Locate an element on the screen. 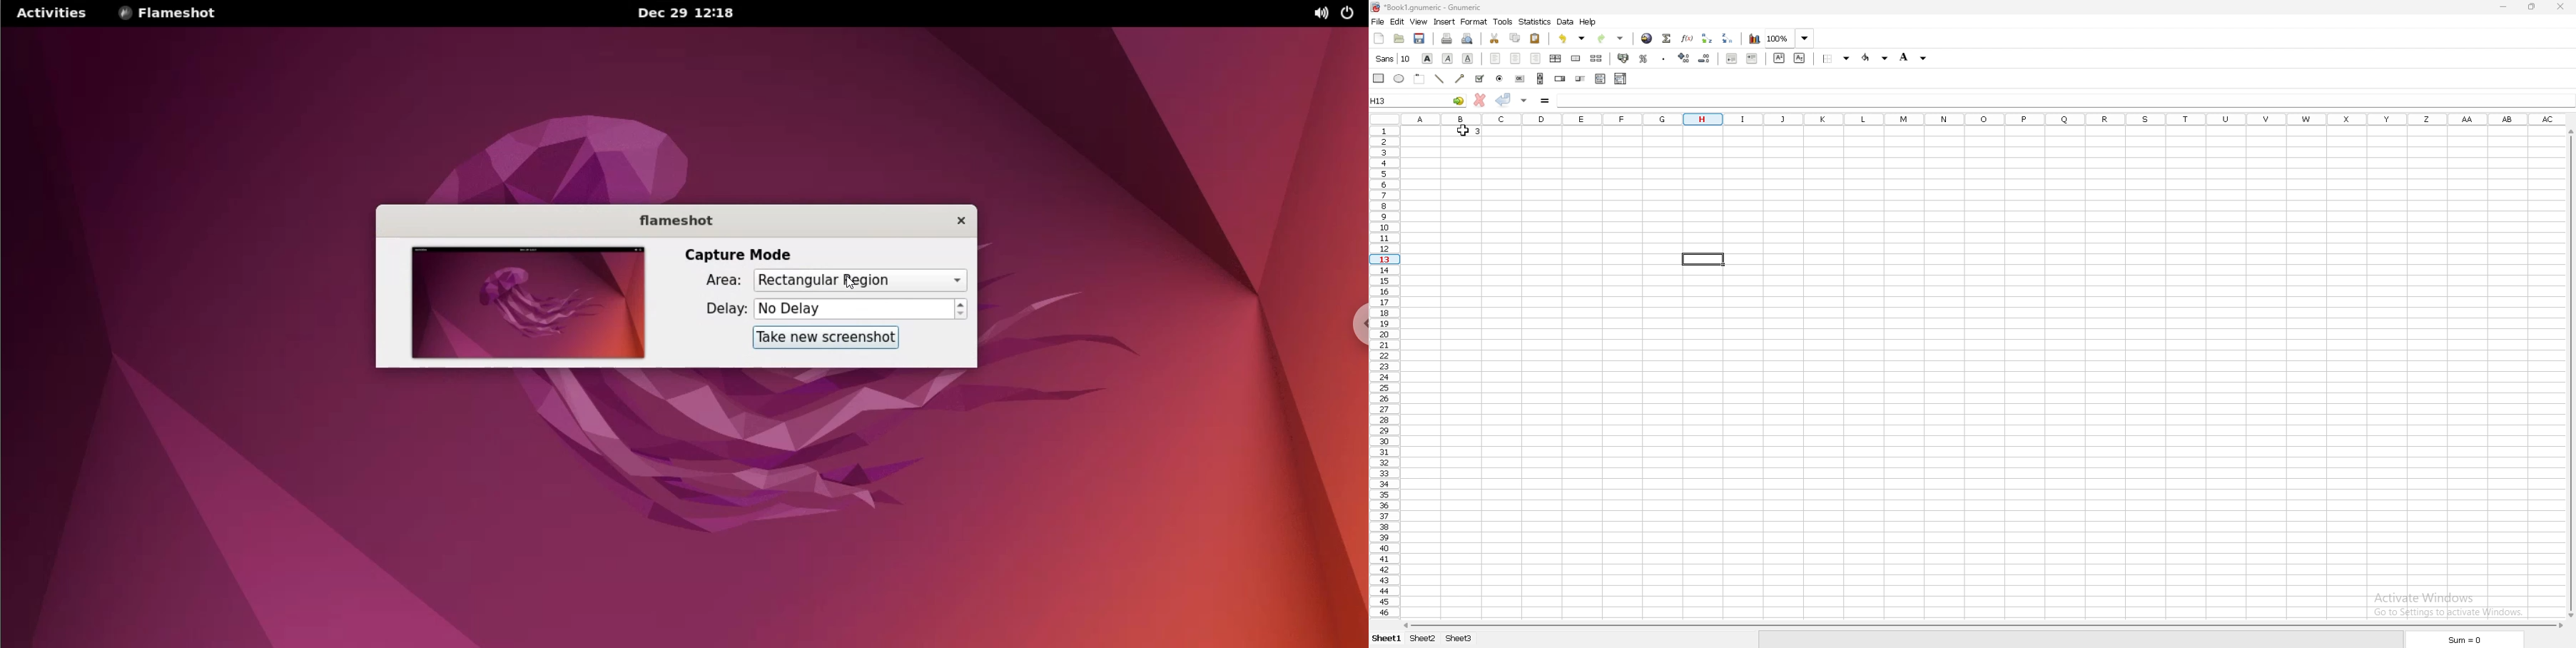 This screenshot has height=672, width=2576. data is located at coordinates (1566, 21).